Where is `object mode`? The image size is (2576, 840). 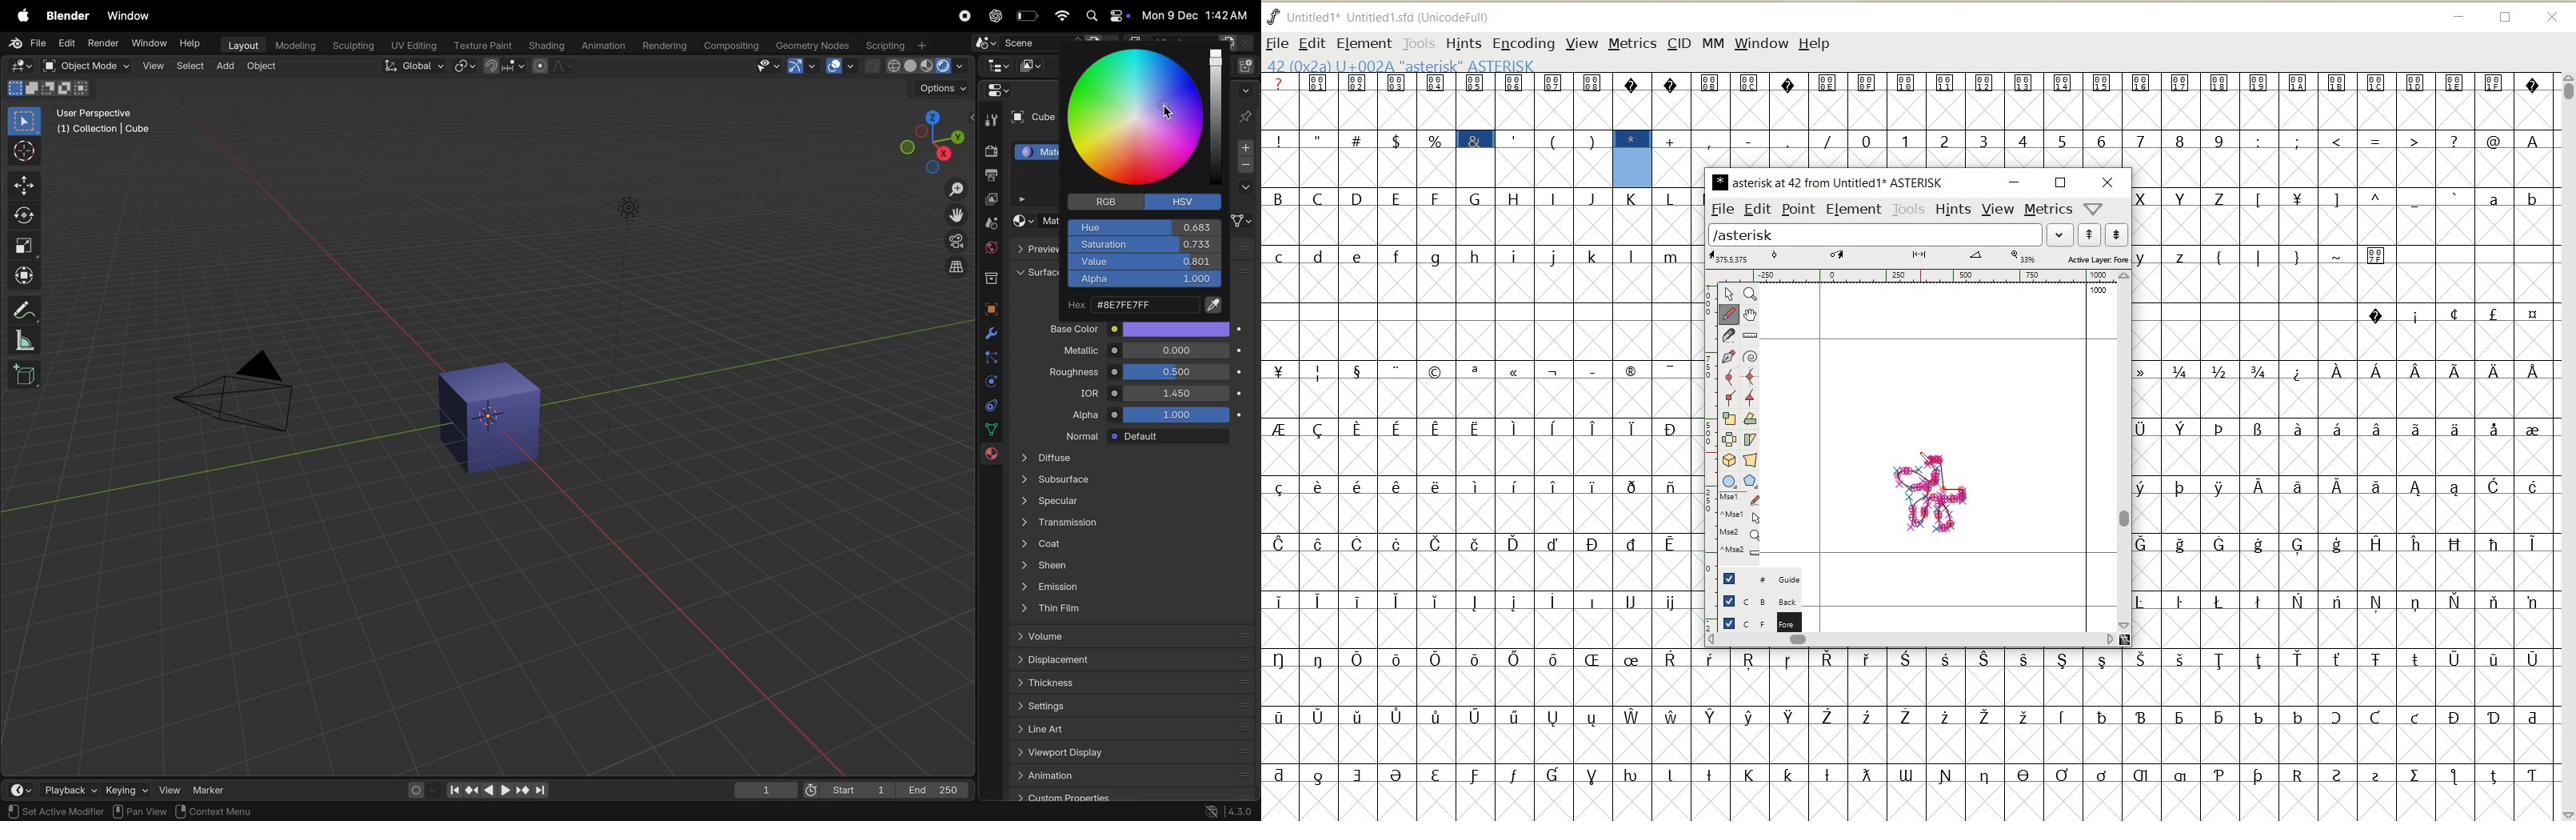 object mode is located at coordinates (264, 68).